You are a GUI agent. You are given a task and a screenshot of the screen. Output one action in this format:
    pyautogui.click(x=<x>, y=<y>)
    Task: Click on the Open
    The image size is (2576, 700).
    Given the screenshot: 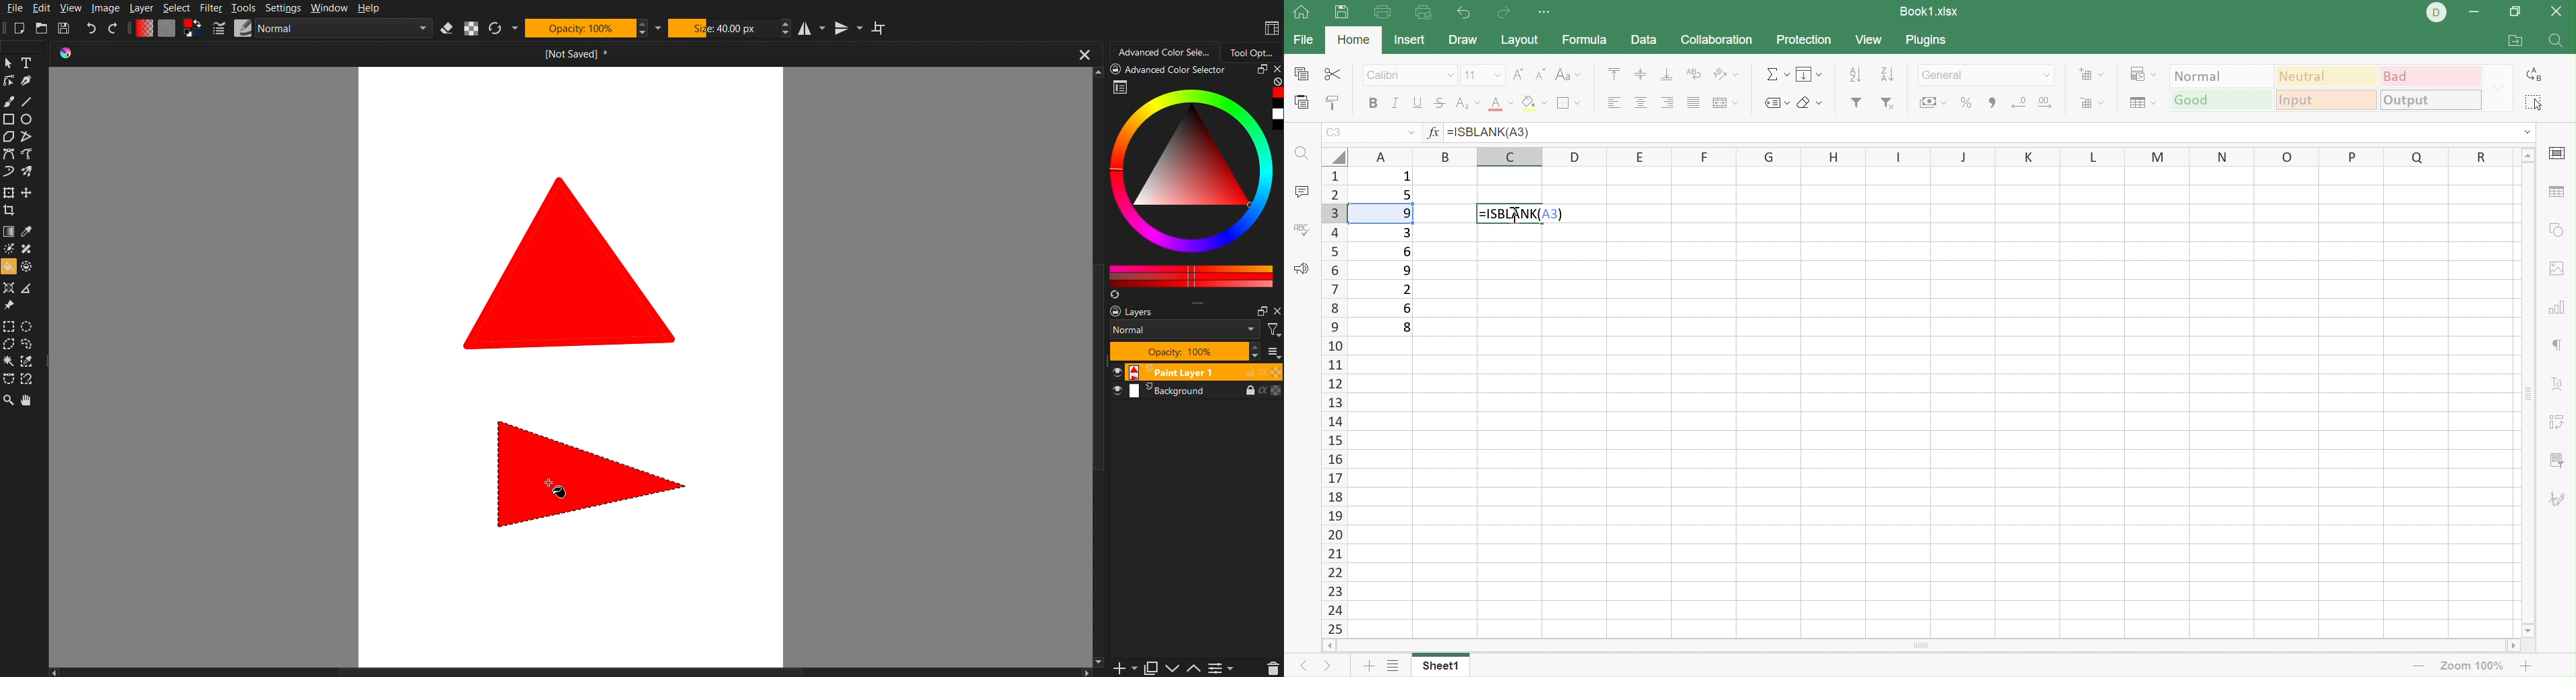 What is the action you would take?
    pyautogui.click(x=42, y=27)
    